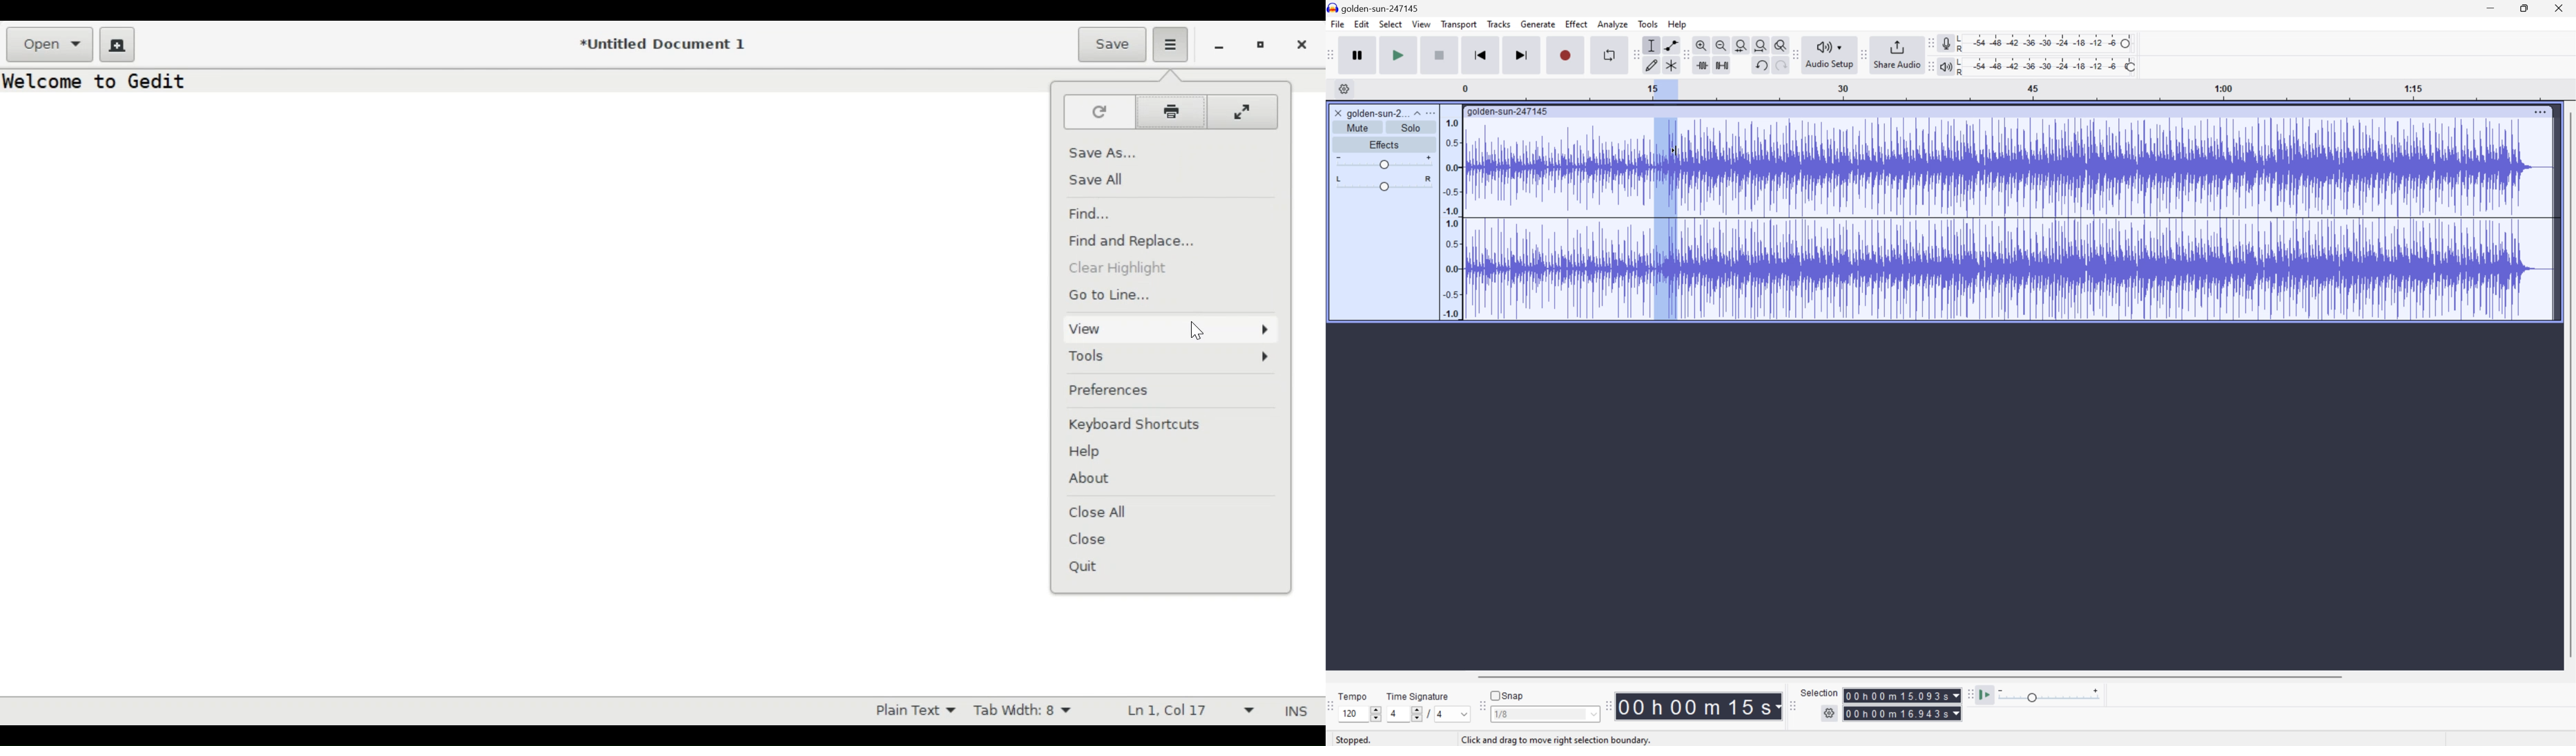 This screenshot has height=756, width=2576. Describe the element at coordinates (1831, 54) in the screenshot. I see `Audio setup` at that location.